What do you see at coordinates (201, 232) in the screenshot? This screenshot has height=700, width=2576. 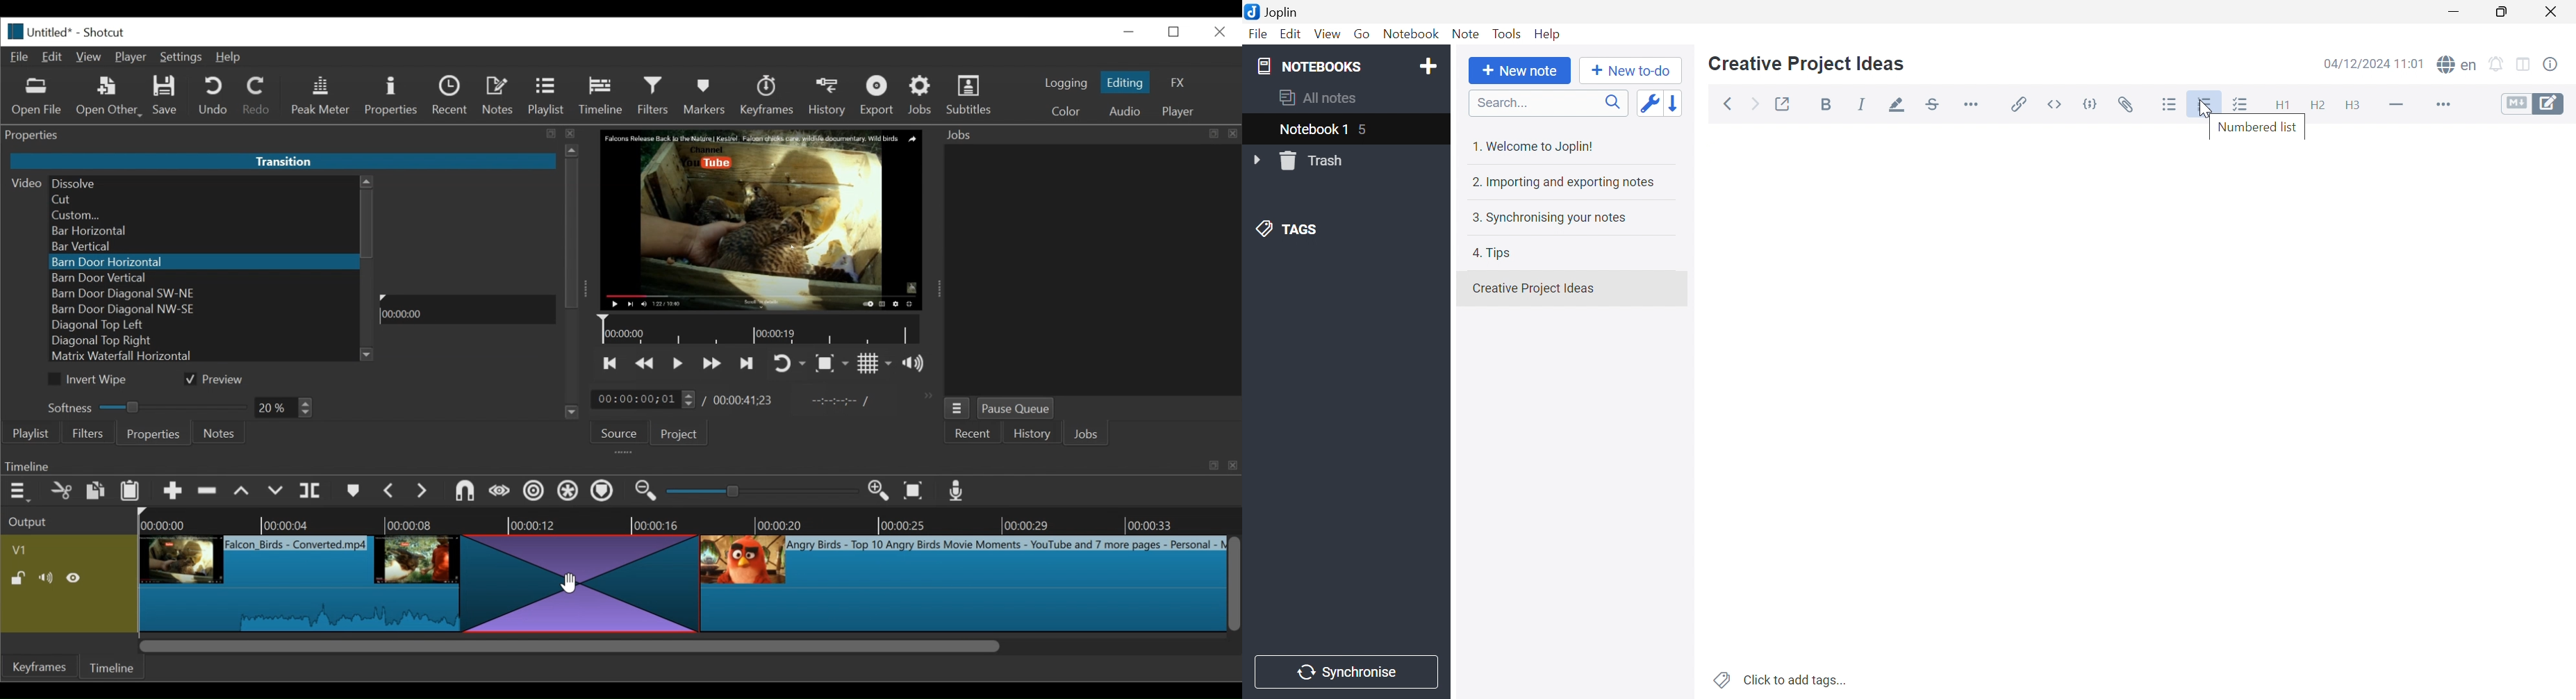 I see `Bar Horizontal` at bounding box center [201, 232].